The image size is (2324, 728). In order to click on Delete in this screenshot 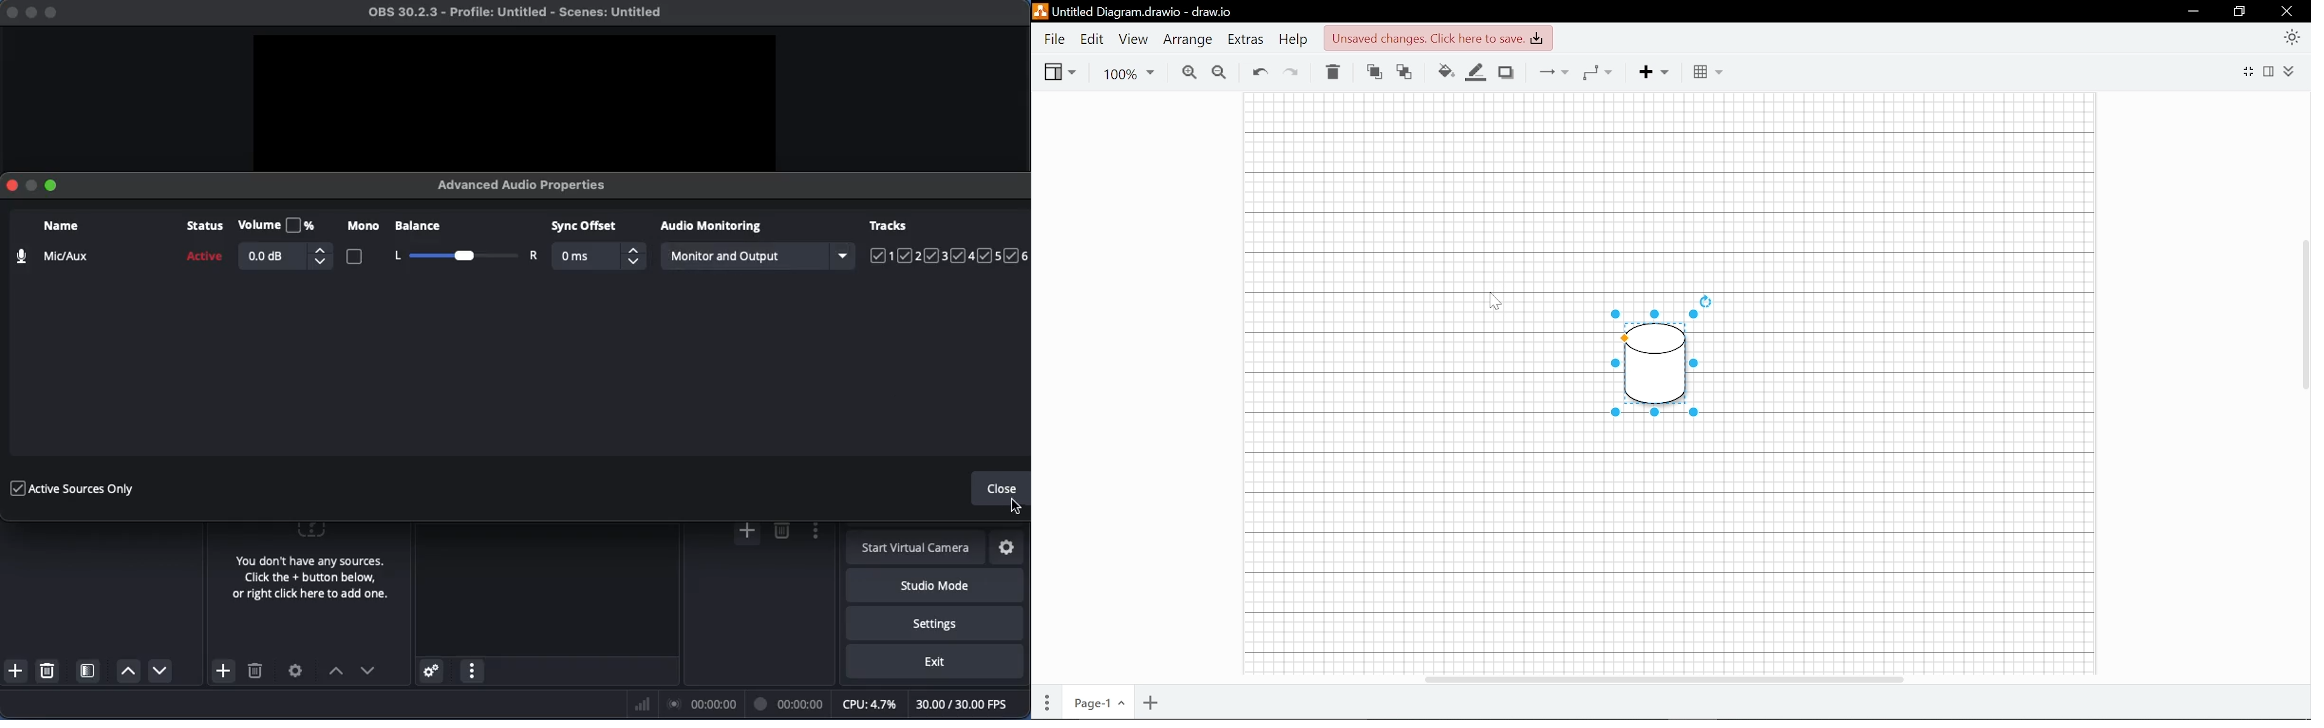, I will do `click(1332, 73)`.